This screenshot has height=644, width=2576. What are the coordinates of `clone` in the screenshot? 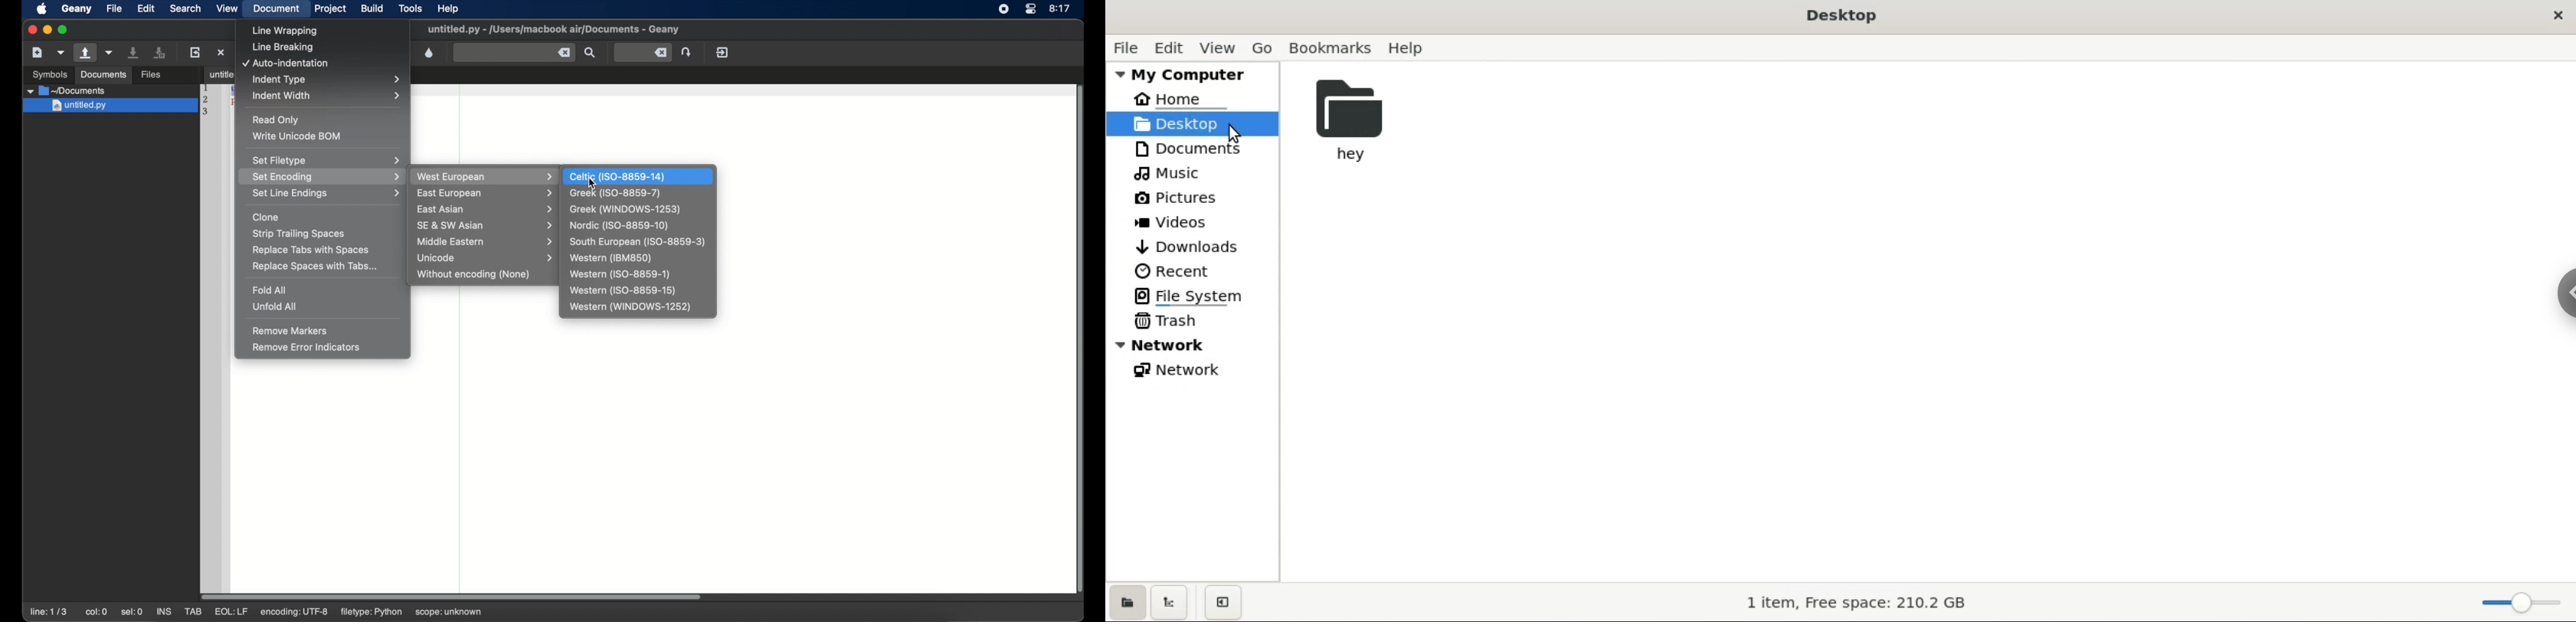 It's located at (266, 217).